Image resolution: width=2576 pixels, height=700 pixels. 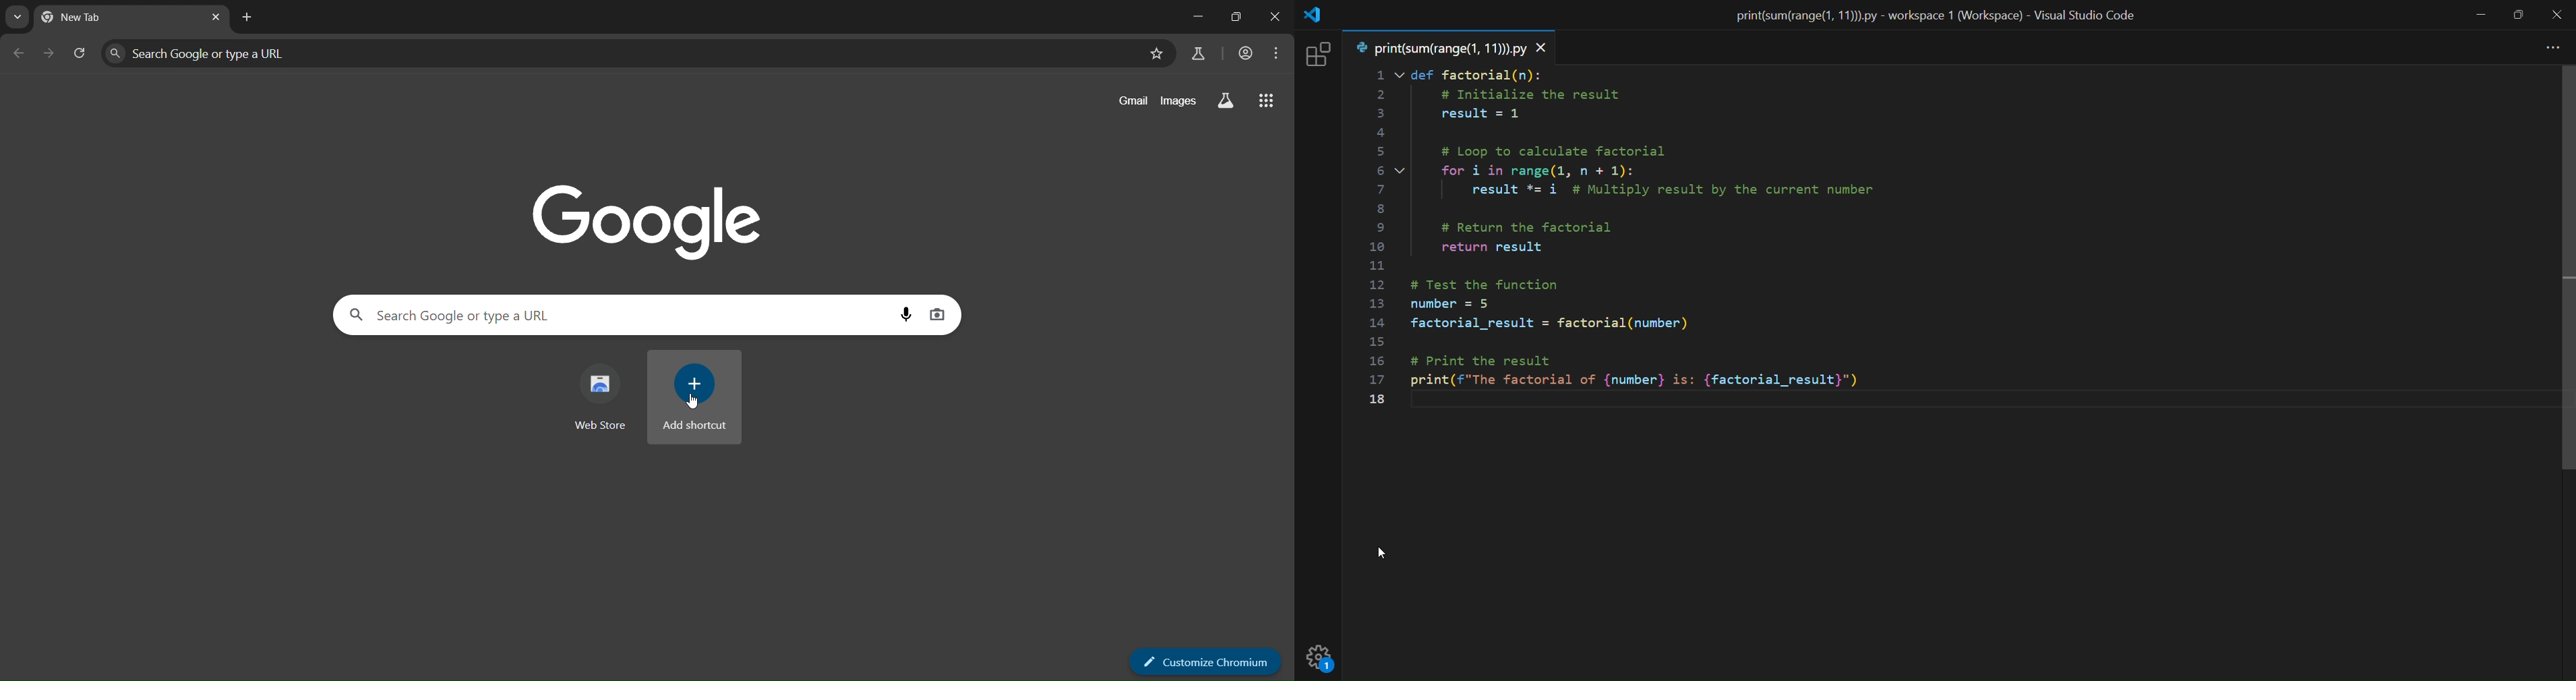 What do you see at coordinates (1155, 55) in the screenshot?
I see `bookmark page` at bounding box center [1155, 55].